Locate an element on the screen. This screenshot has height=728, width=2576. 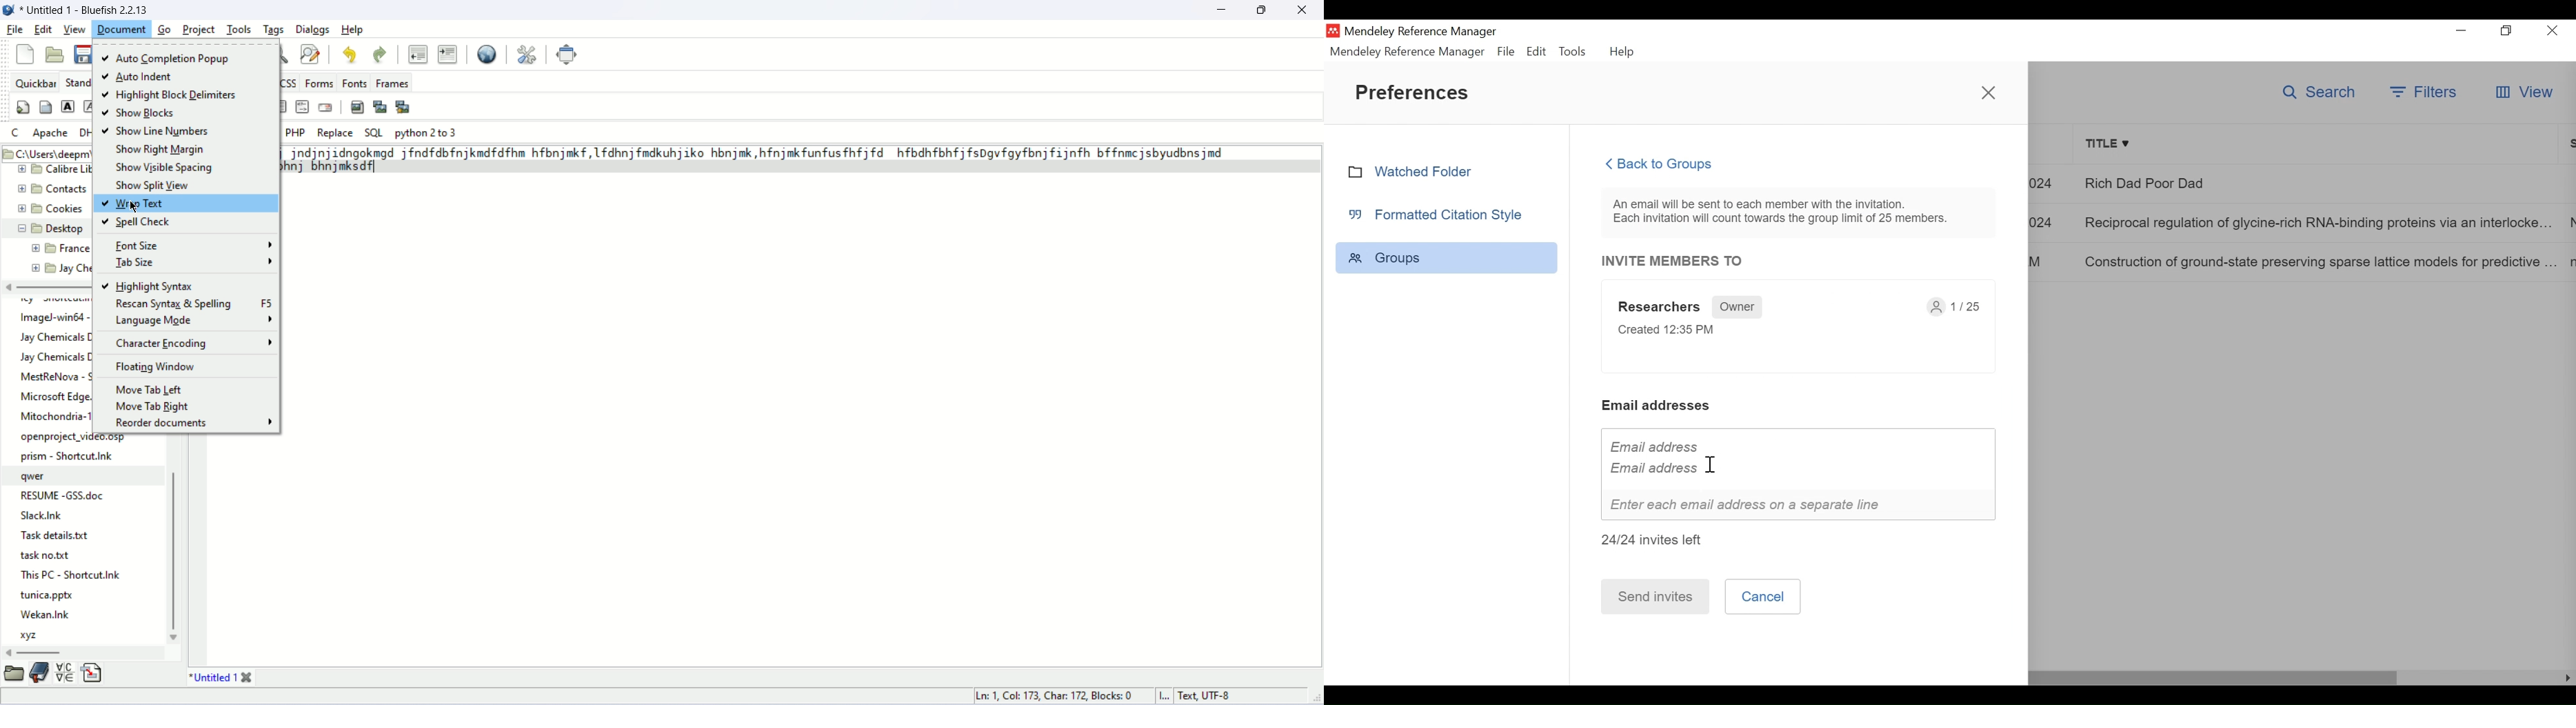
save is located at coordinates (83, 54).